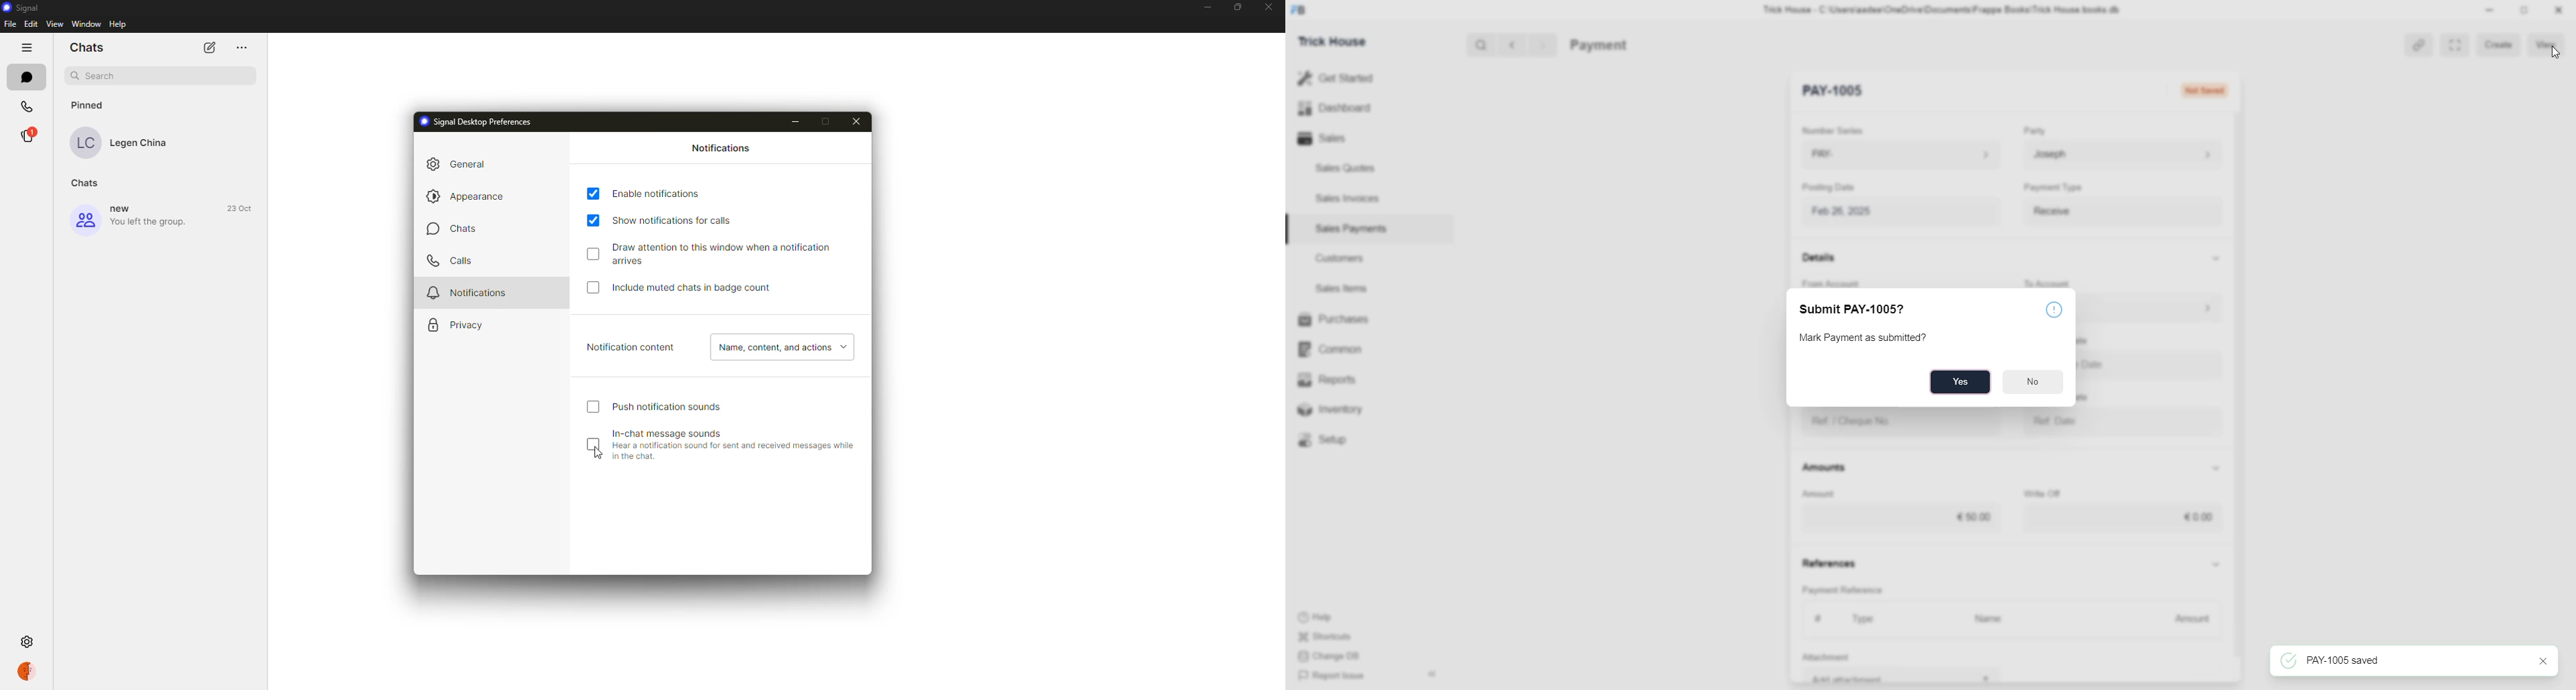 This screenshot has height=700, width=2576. What do you see at coordinates (23, 8) in the screenshot?
I see `Signal` at bounding box center [23, 8].